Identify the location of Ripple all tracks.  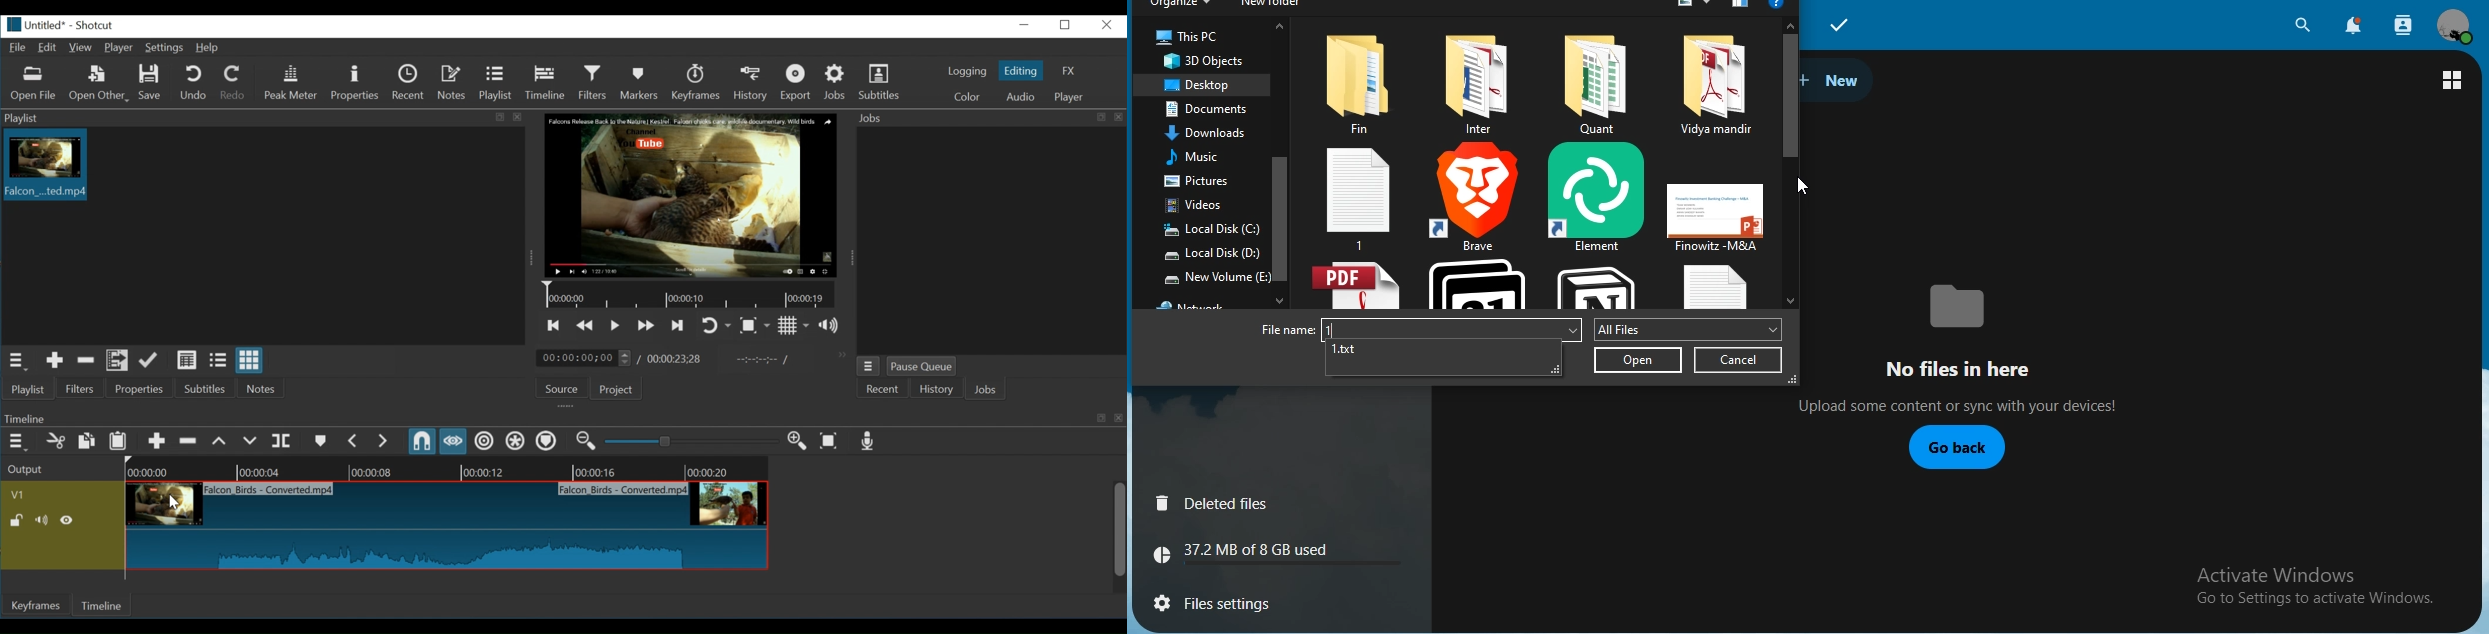
(513, 440).